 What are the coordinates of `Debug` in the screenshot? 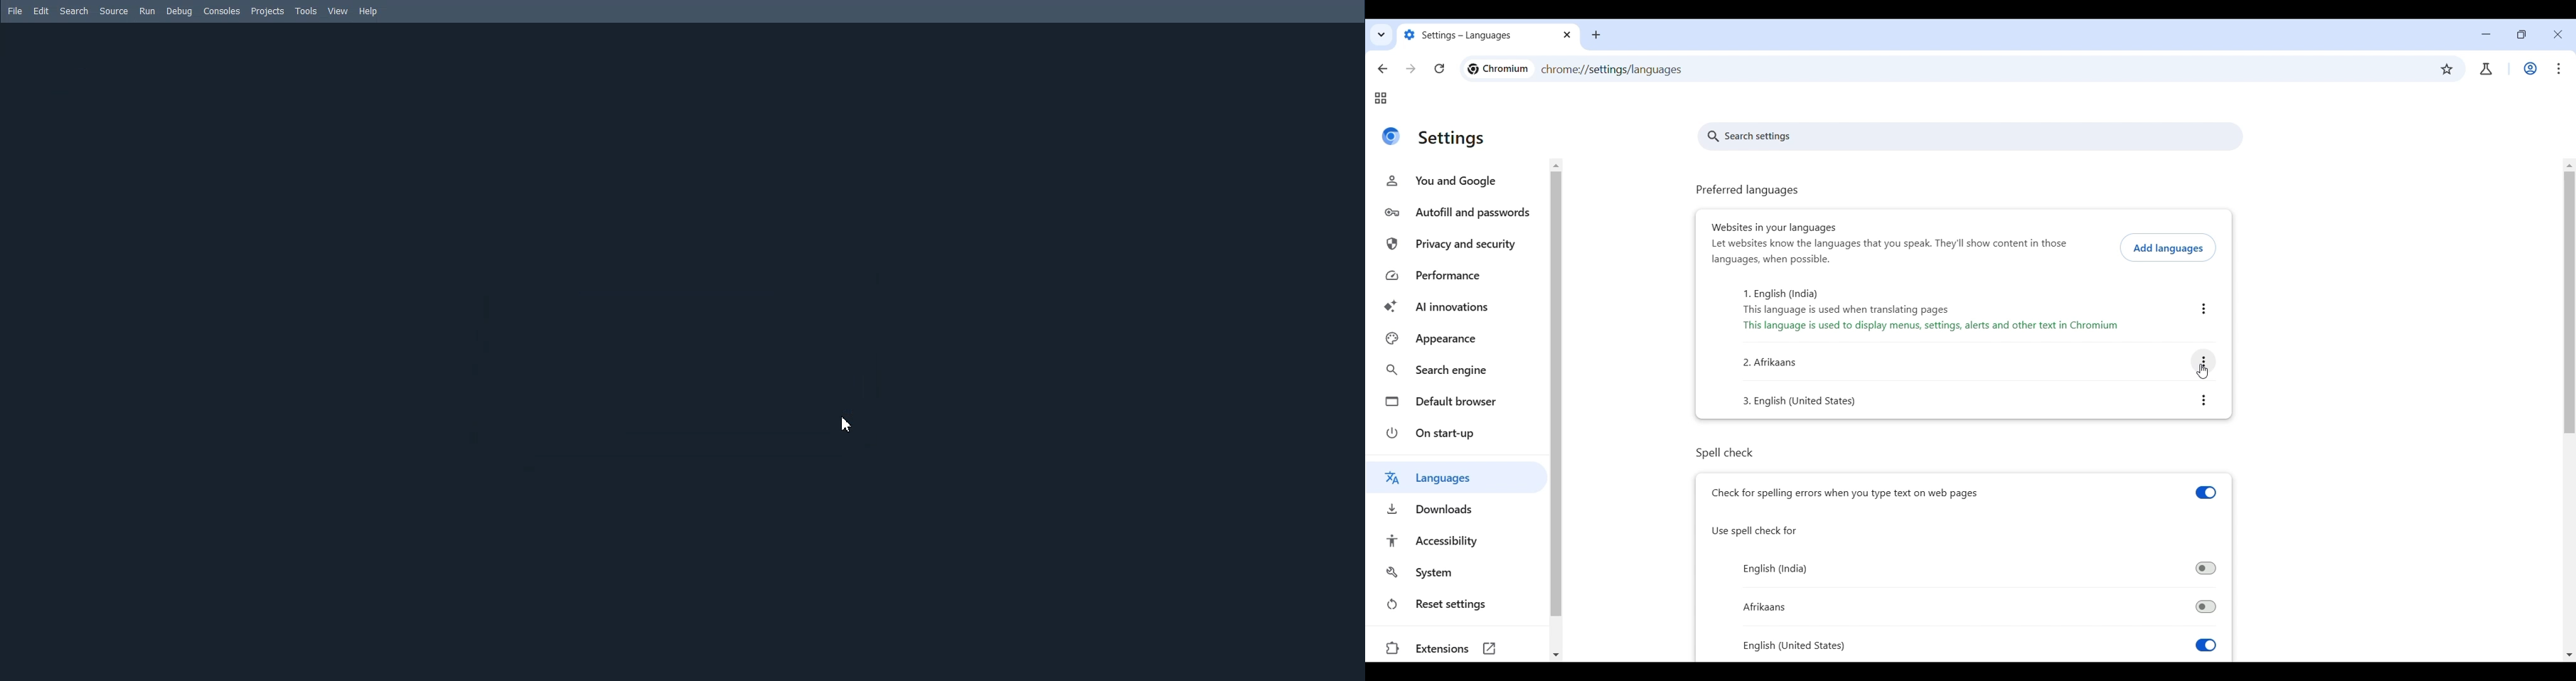 It's located at (179, 11).